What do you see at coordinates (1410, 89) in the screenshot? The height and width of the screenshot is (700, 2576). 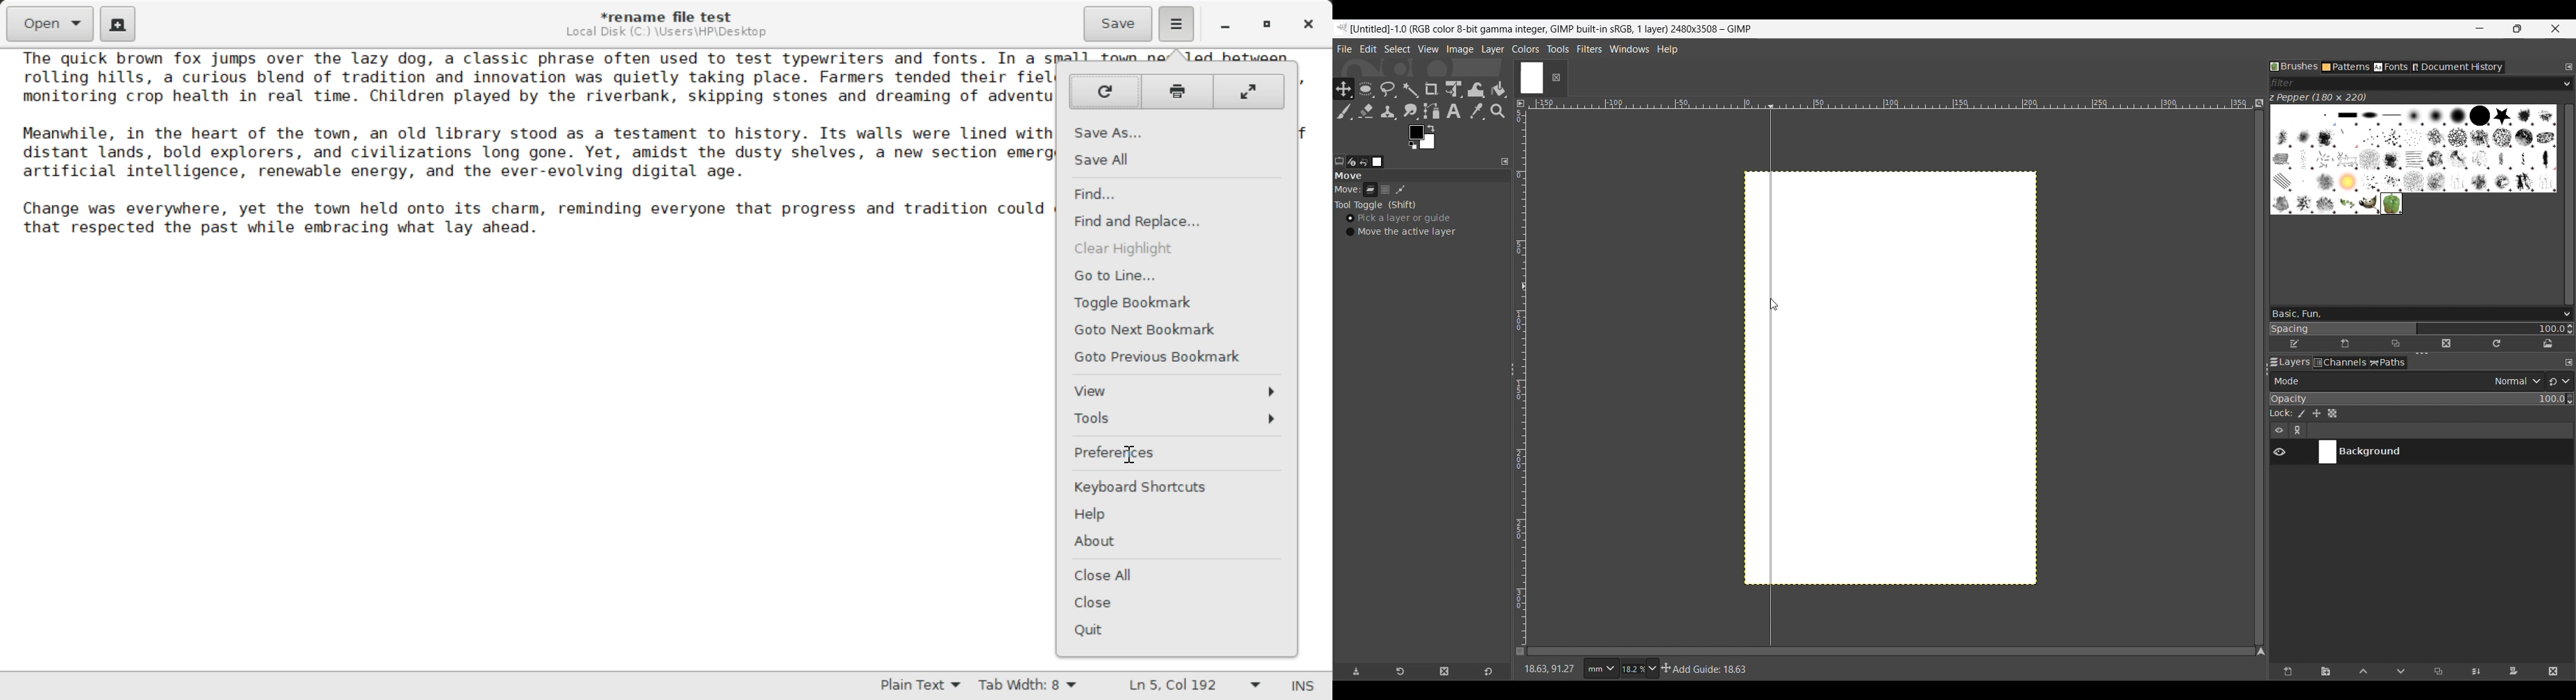 I see `Fuzzy select tool` at bounding box center [1410, 89].